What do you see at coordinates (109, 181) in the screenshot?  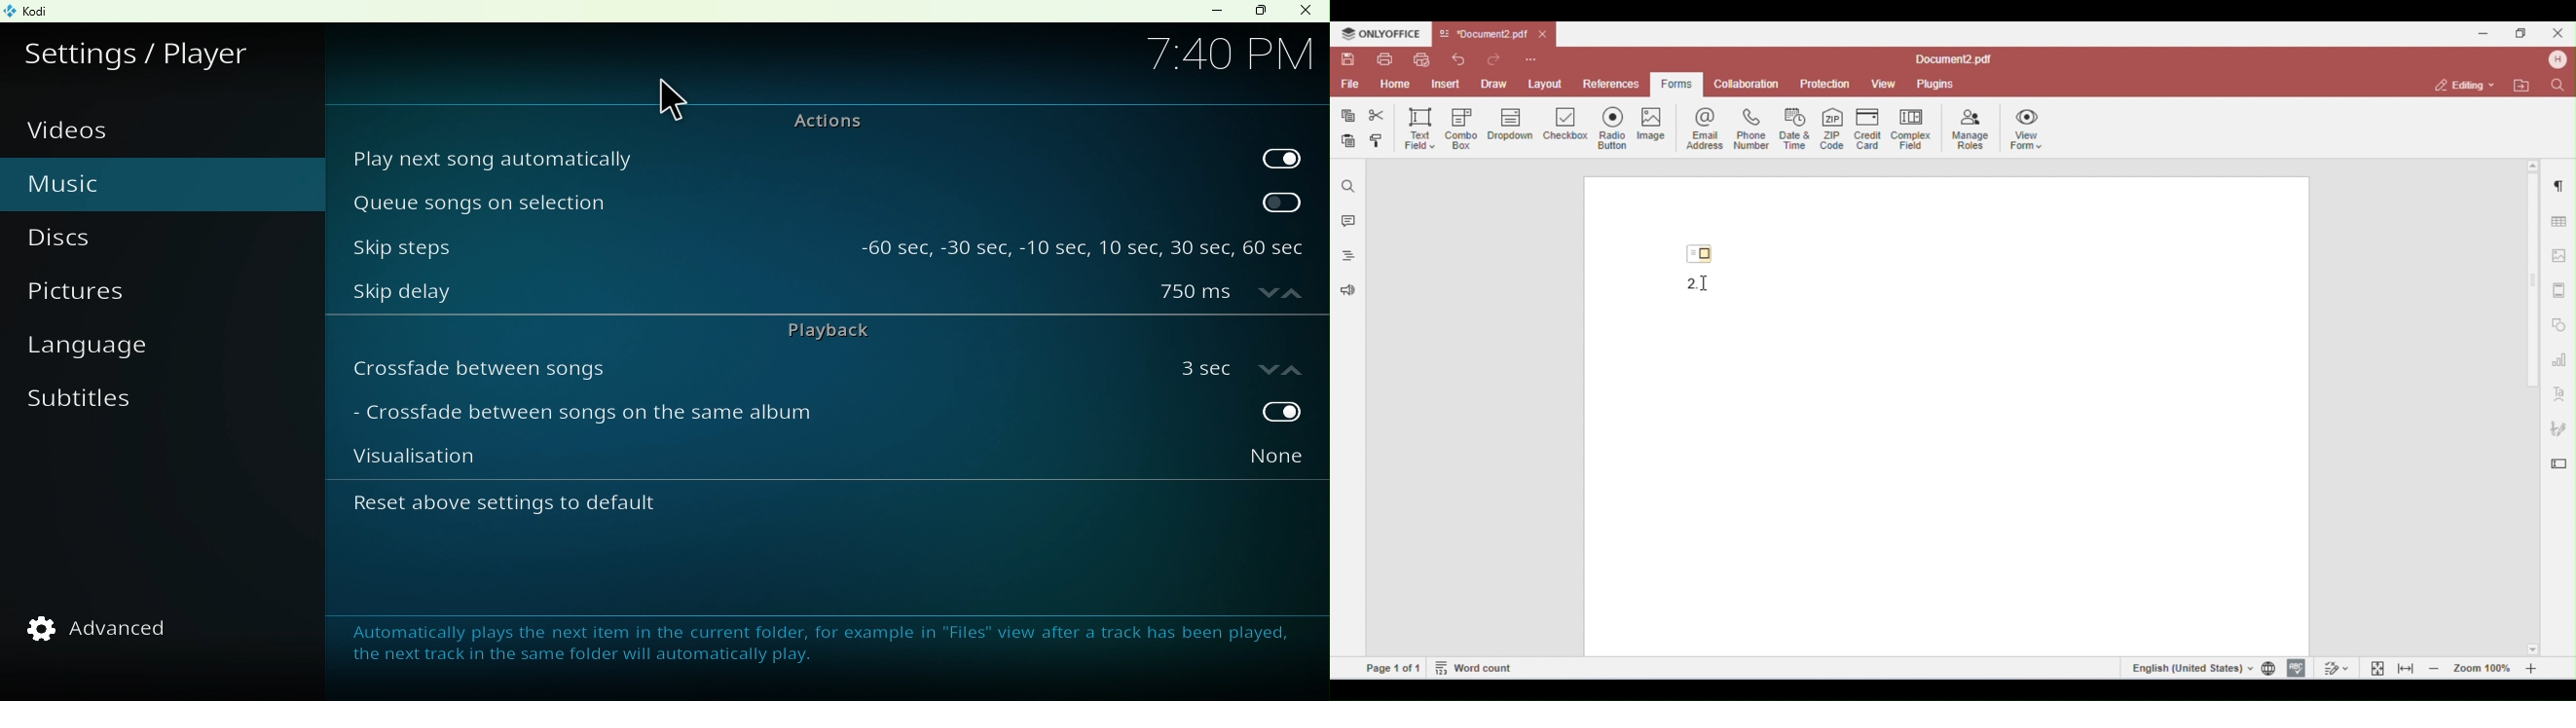 I see `Music` at bounding box center [109, 181].